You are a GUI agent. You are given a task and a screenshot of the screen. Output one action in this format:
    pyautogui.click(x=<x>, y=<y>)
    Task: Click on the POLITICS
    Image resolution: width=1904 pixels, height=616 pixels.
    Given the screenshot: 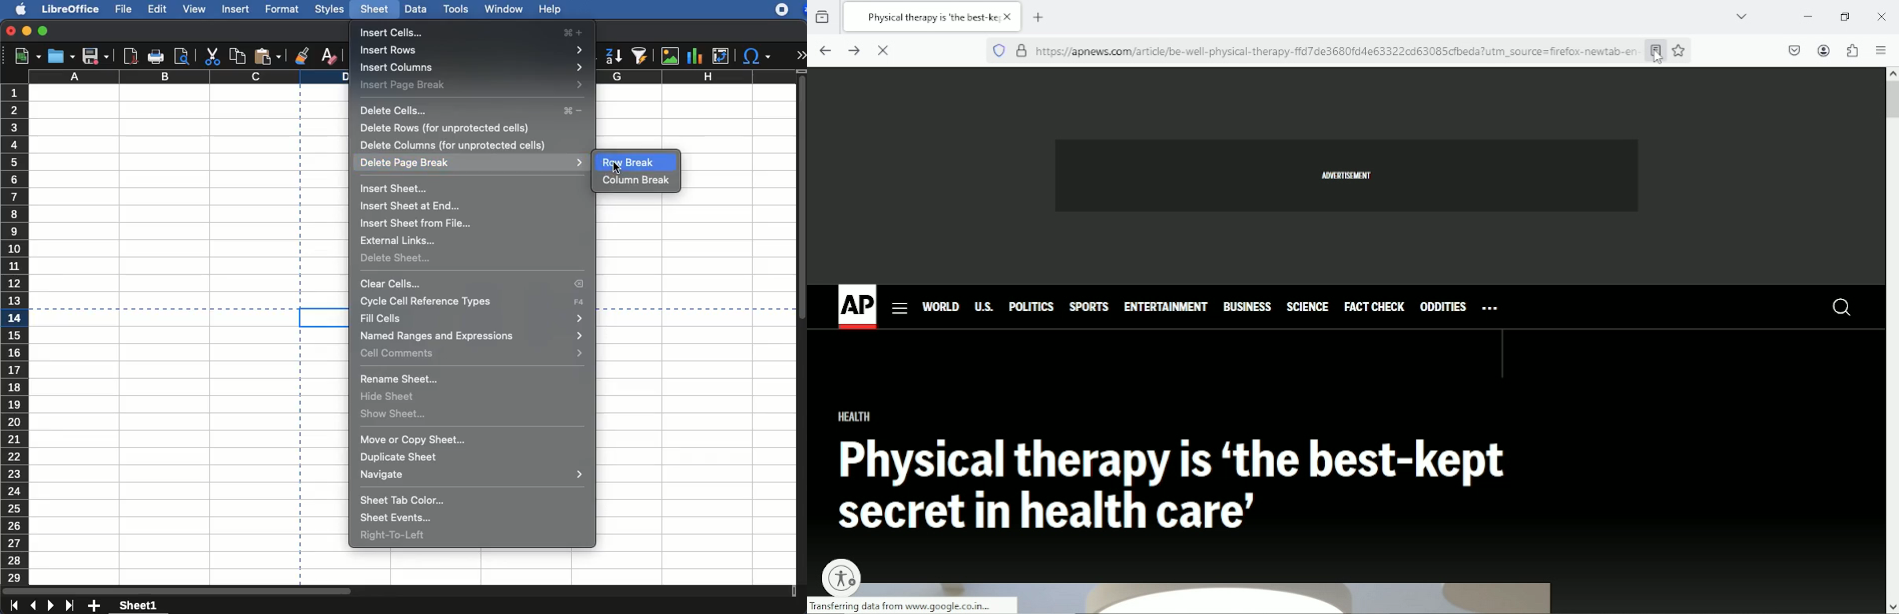 What is the action you would take?
    pyautogui.click(x=1031, y=307)
    